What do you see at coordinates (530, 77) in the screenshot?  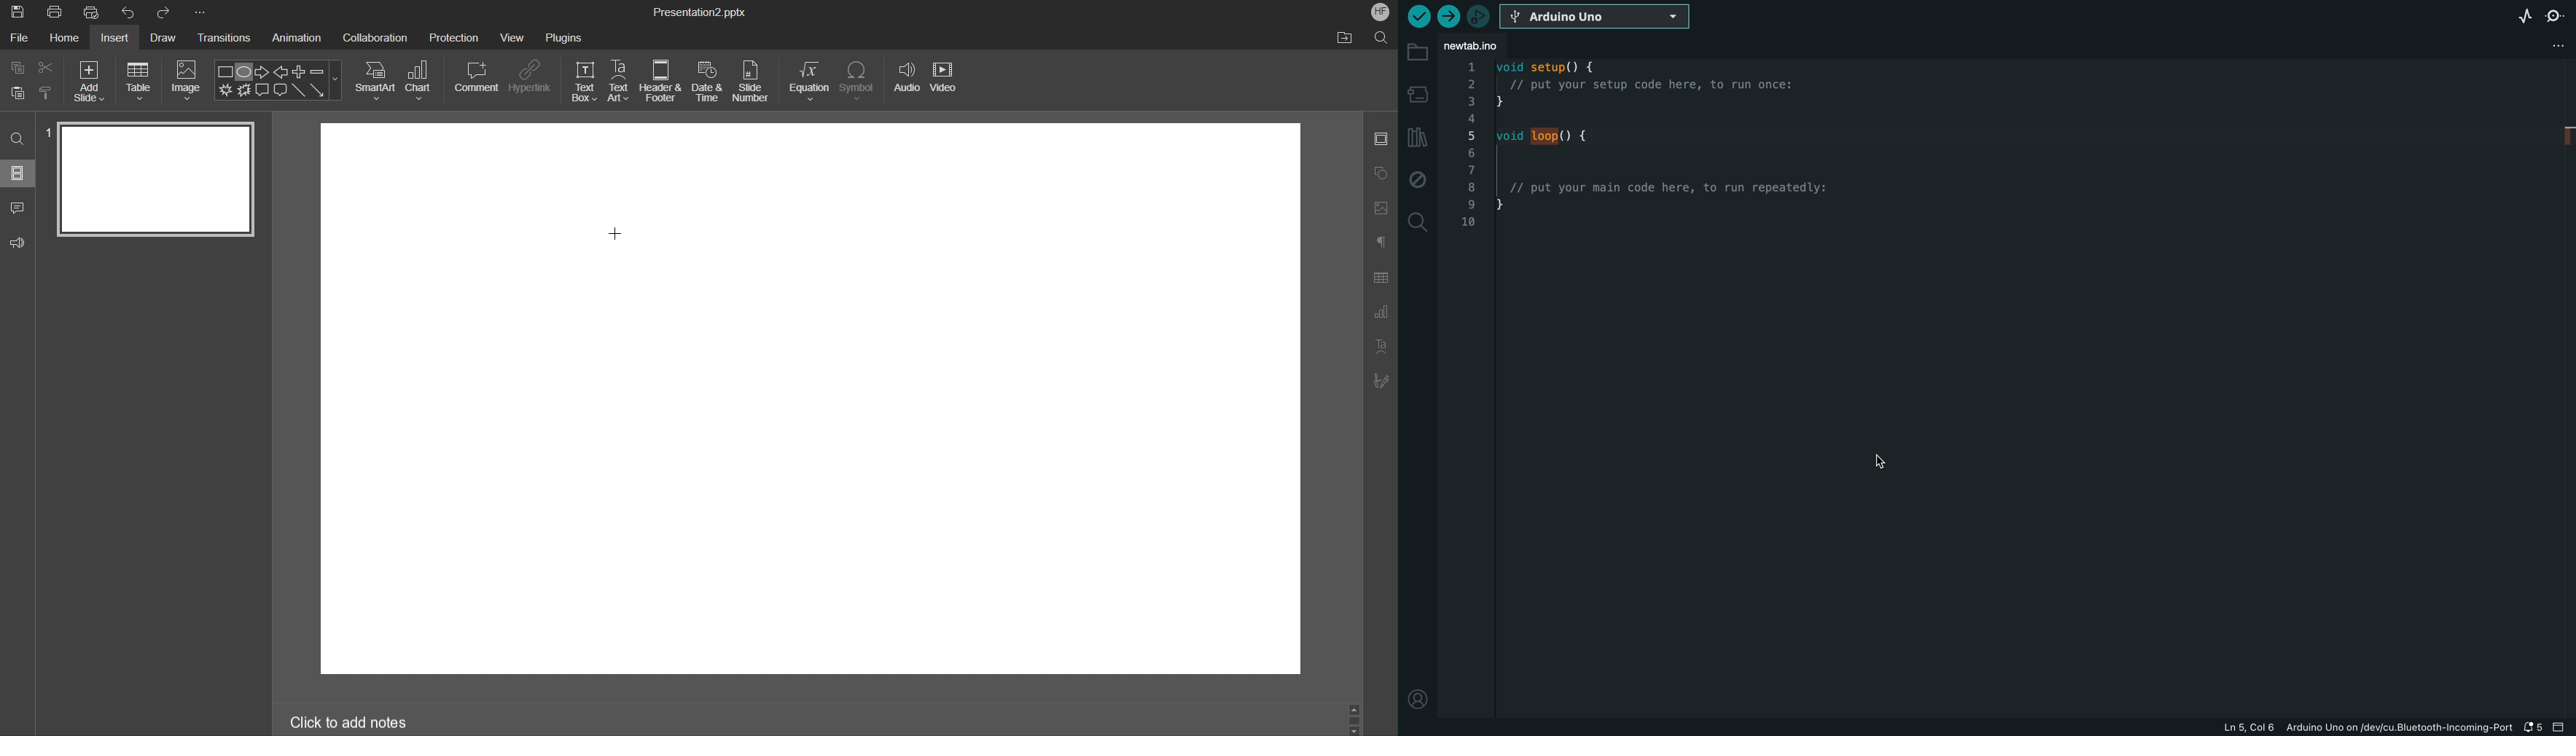 I see `Hyperlink` at bounding box center [530, 77].